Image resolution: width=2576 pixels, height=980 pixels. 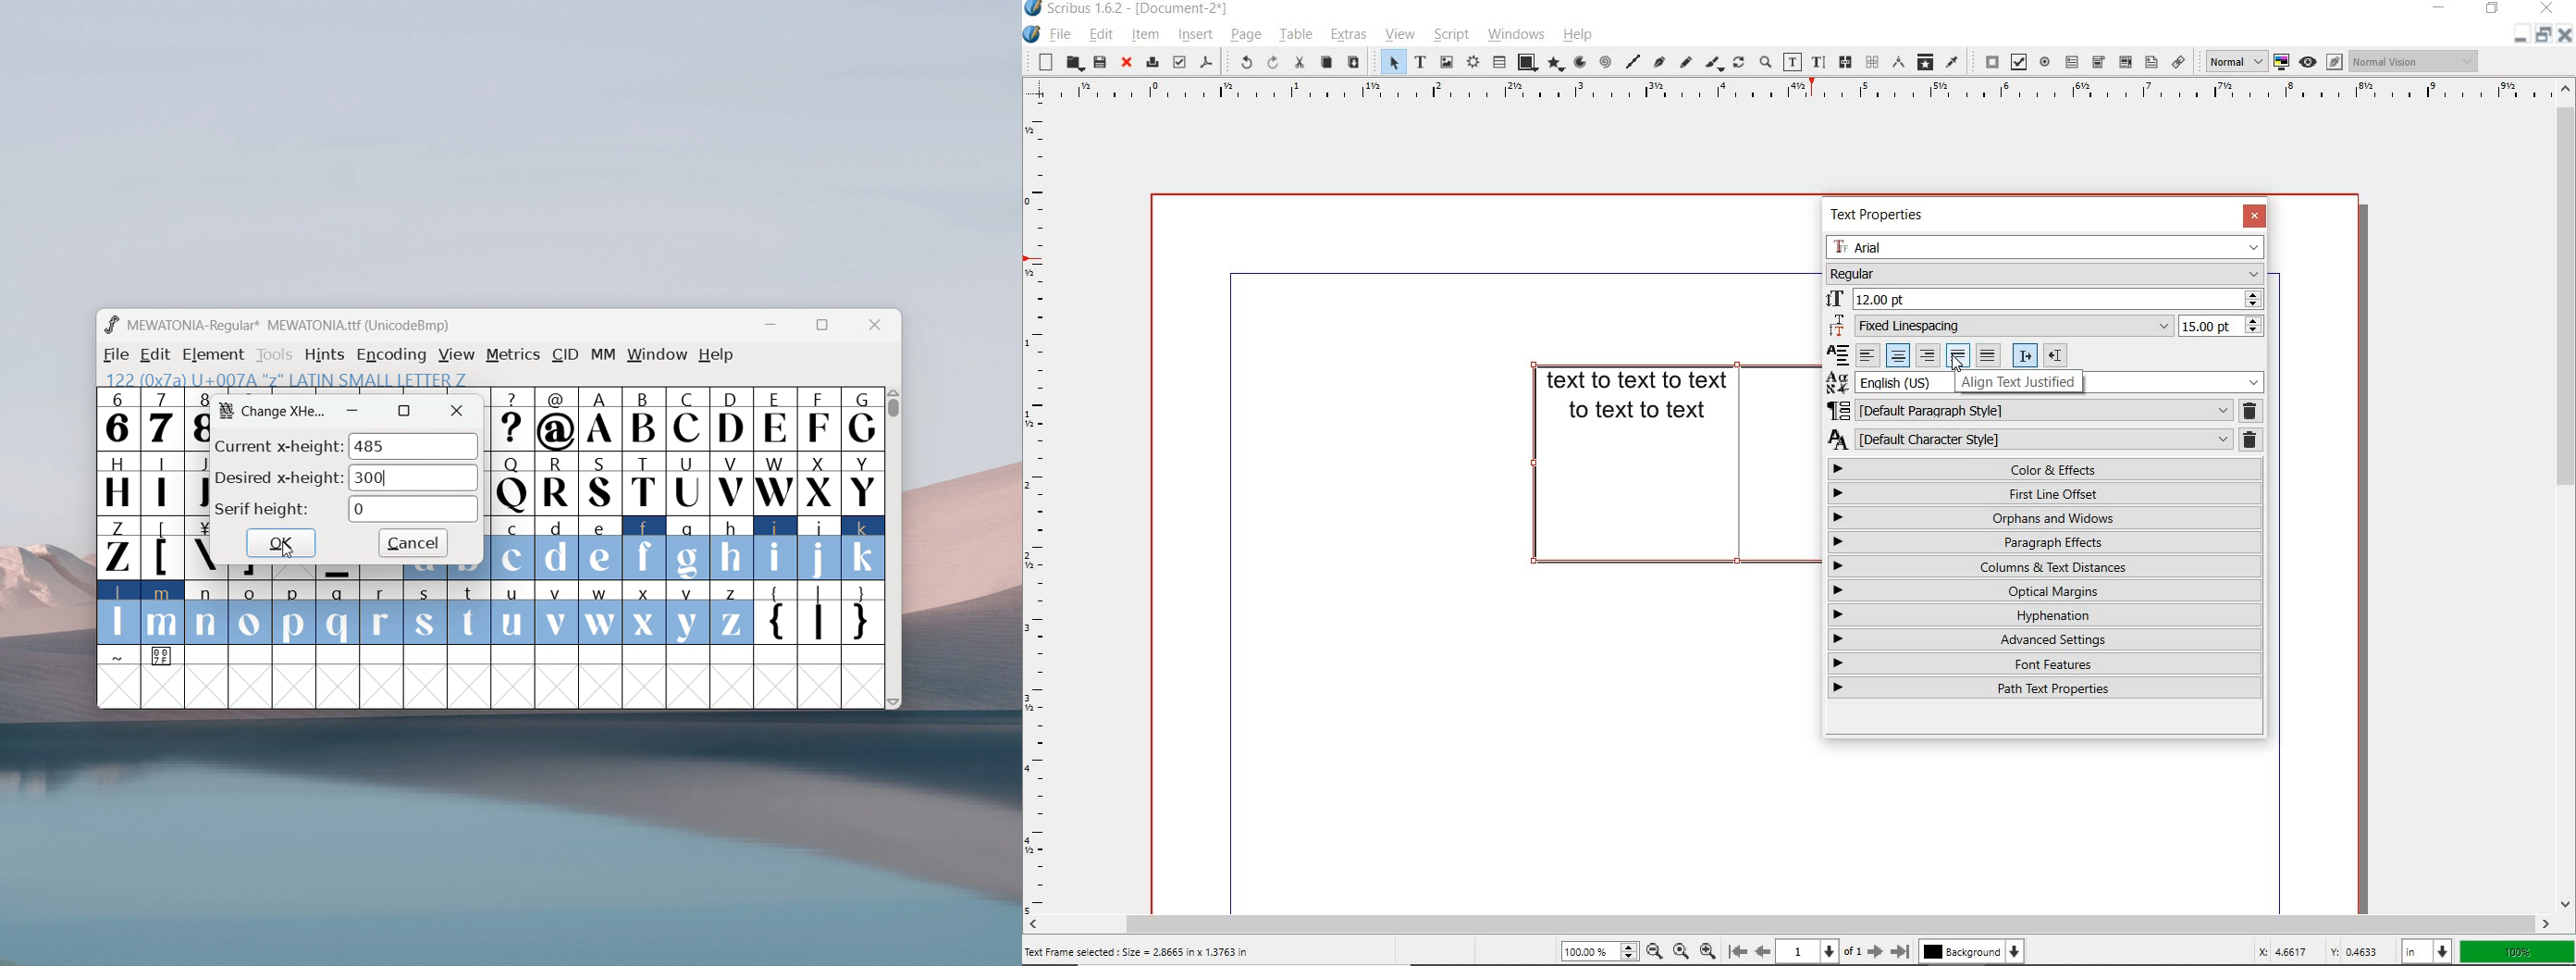 I want to click on measurements, so click(x=1896, y=64).